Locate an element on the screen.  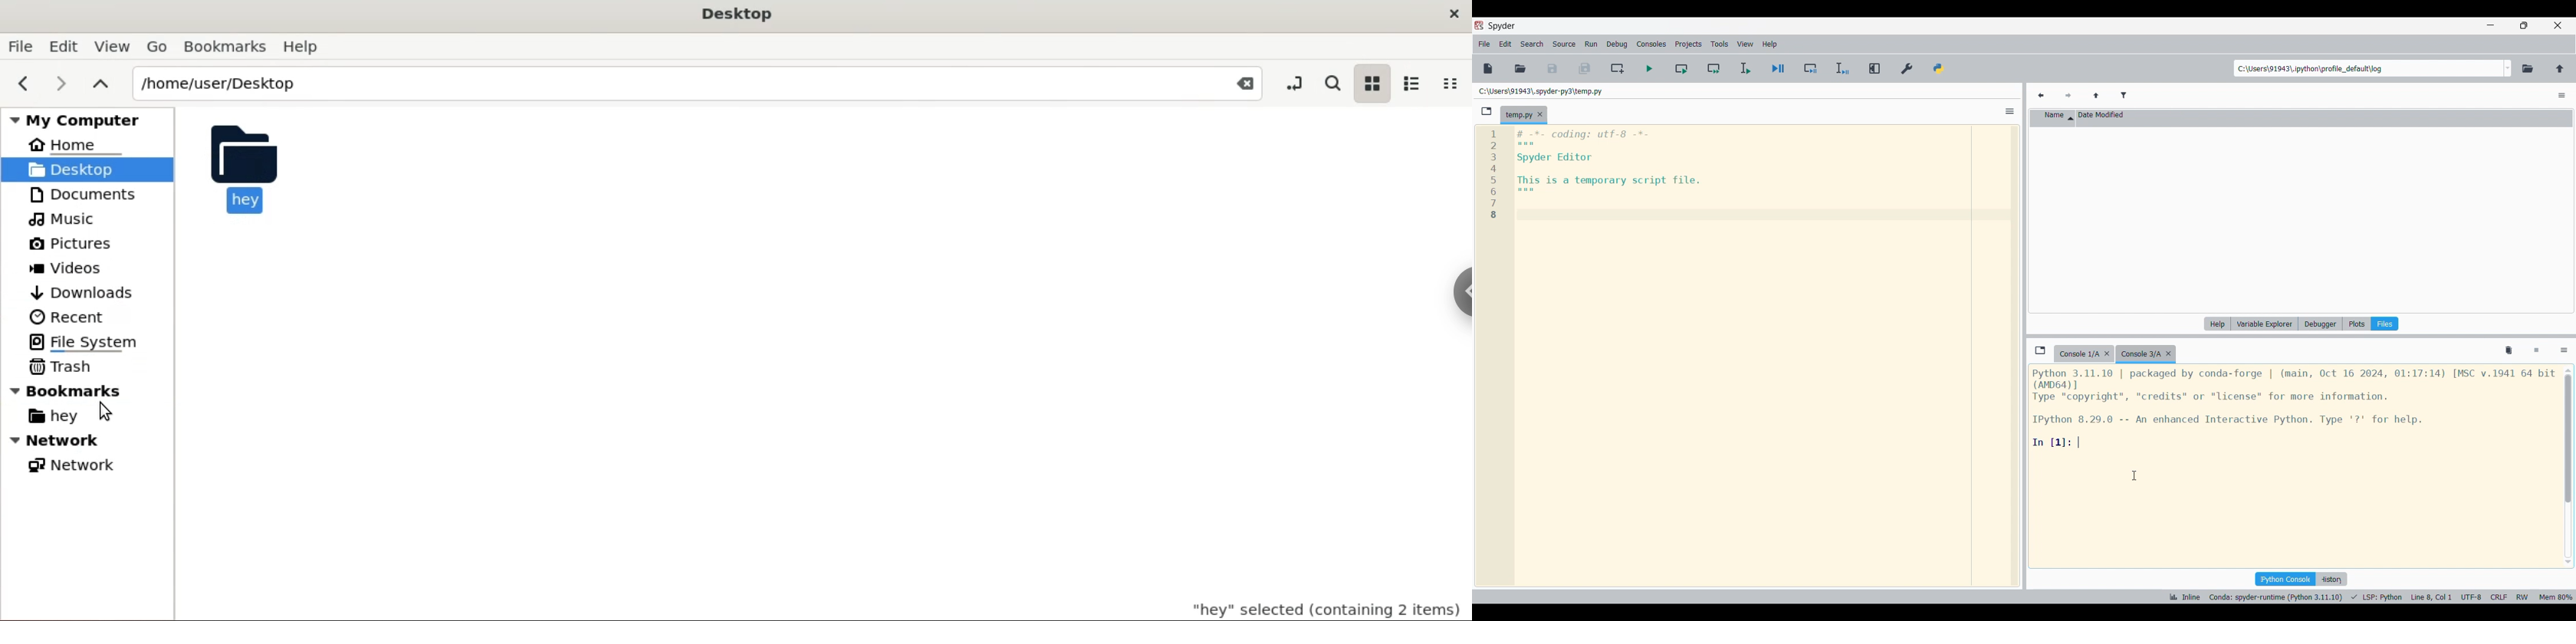
Minimize is located at coordinates (2490, 25).